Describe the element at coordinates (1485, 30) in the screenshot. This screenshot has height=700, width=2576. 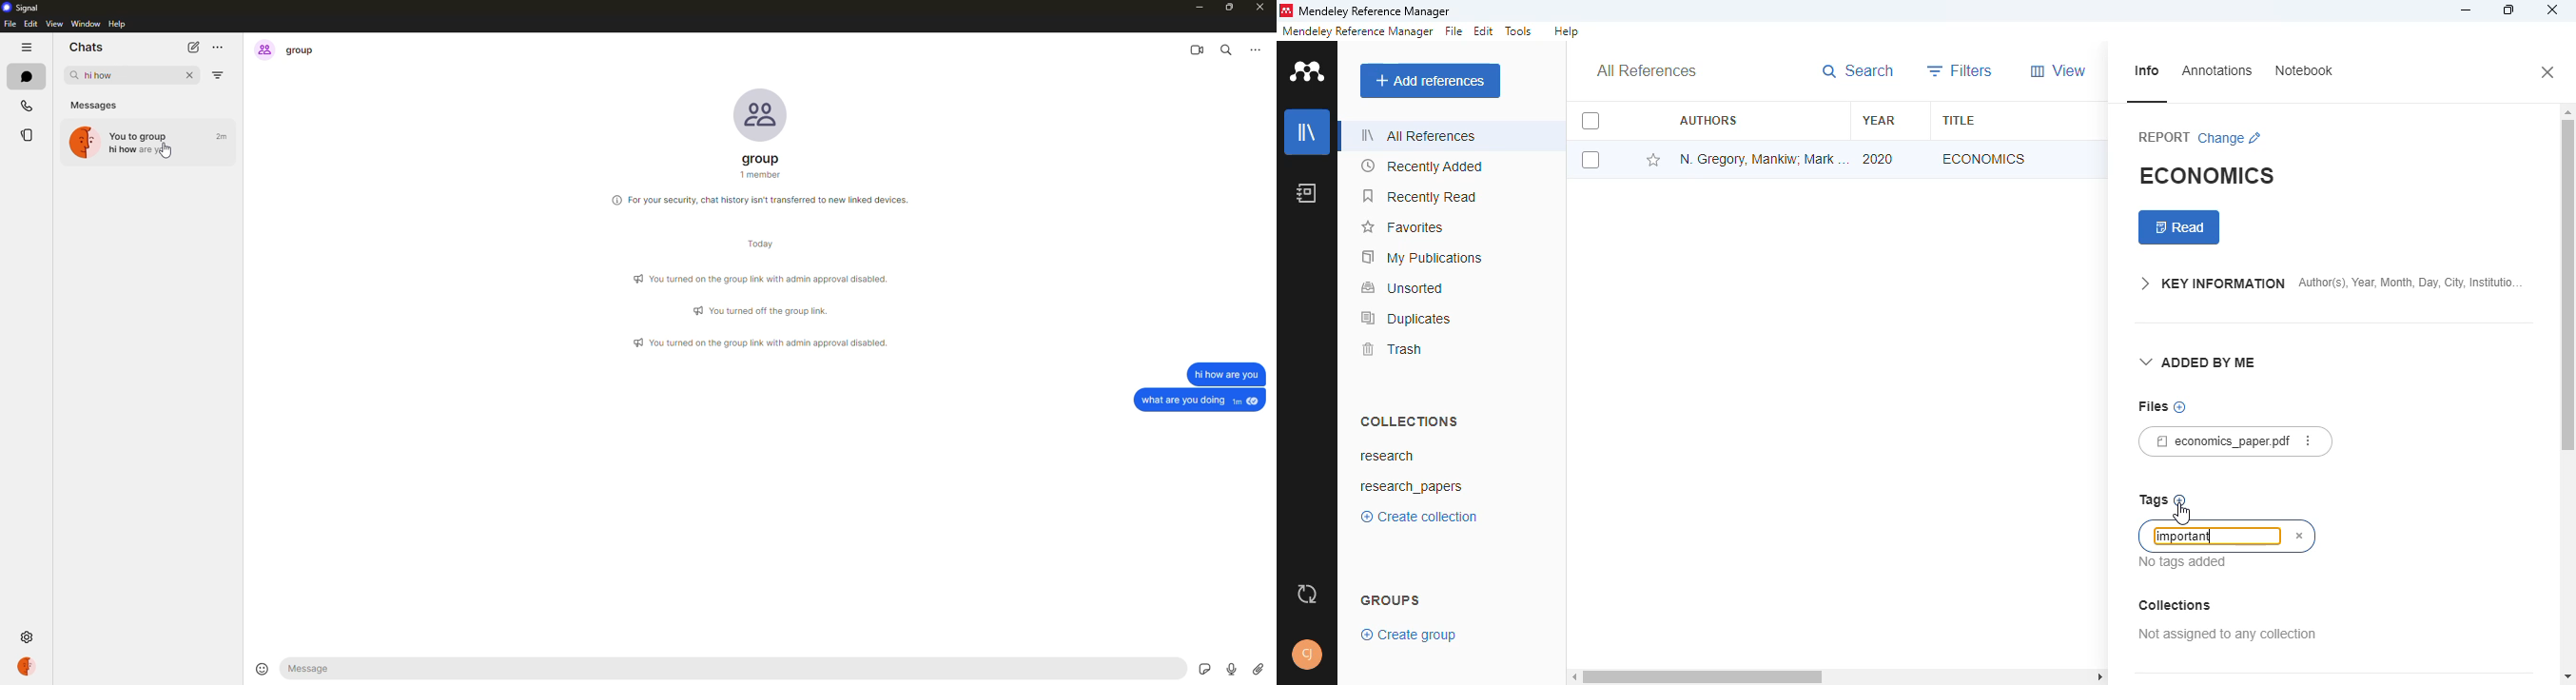
I see `edit` at that location.